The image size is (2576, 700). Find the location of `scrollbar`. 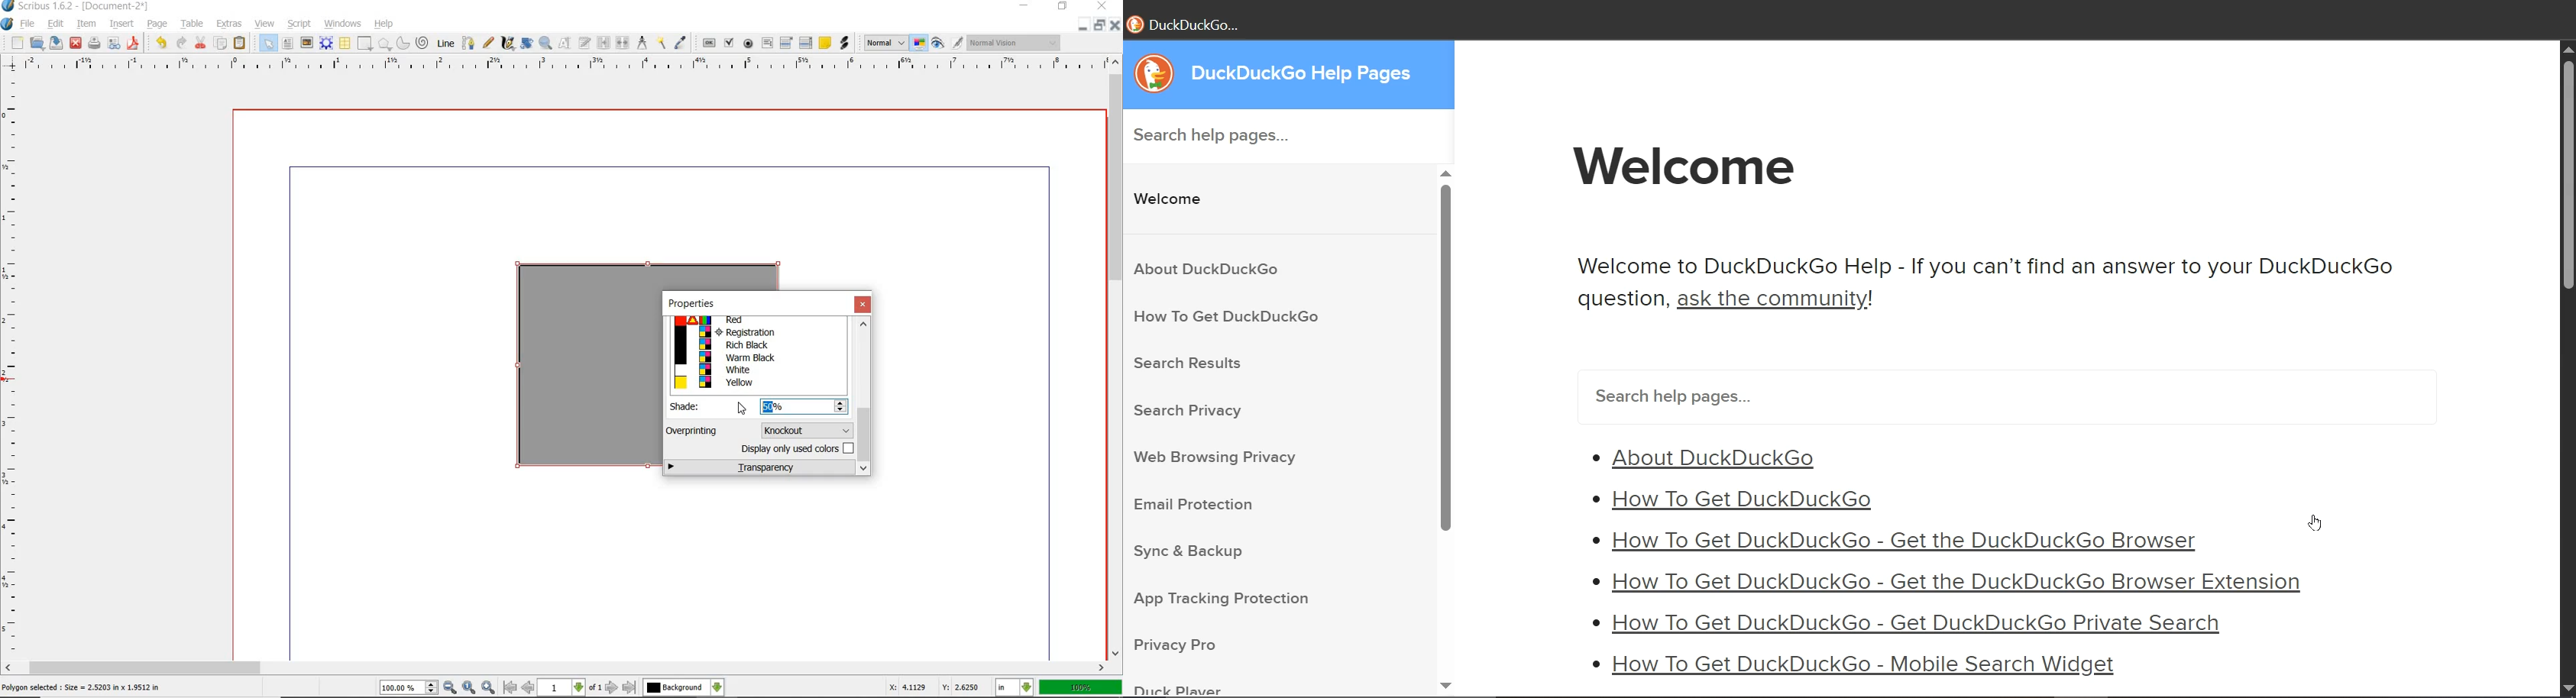

scrollbar is located at coordinates (1116, 358).